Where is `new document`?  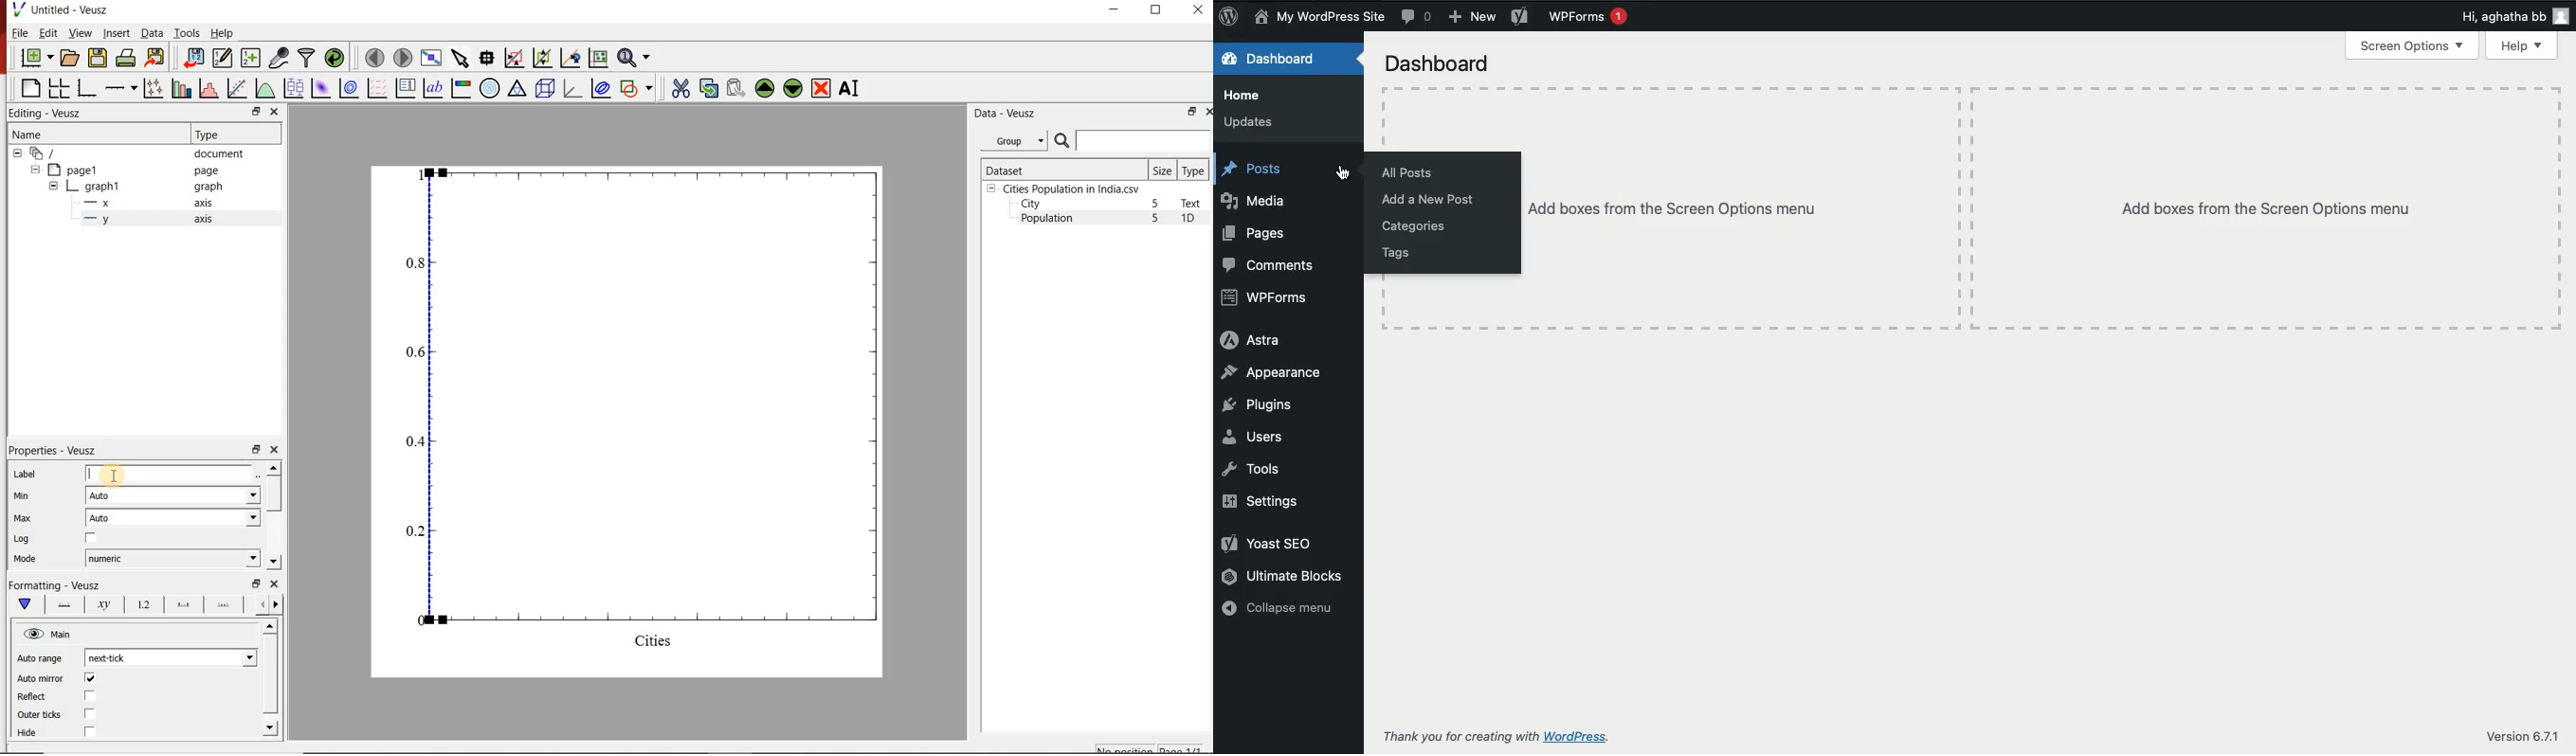
new document is located at coordinates (34, 59).